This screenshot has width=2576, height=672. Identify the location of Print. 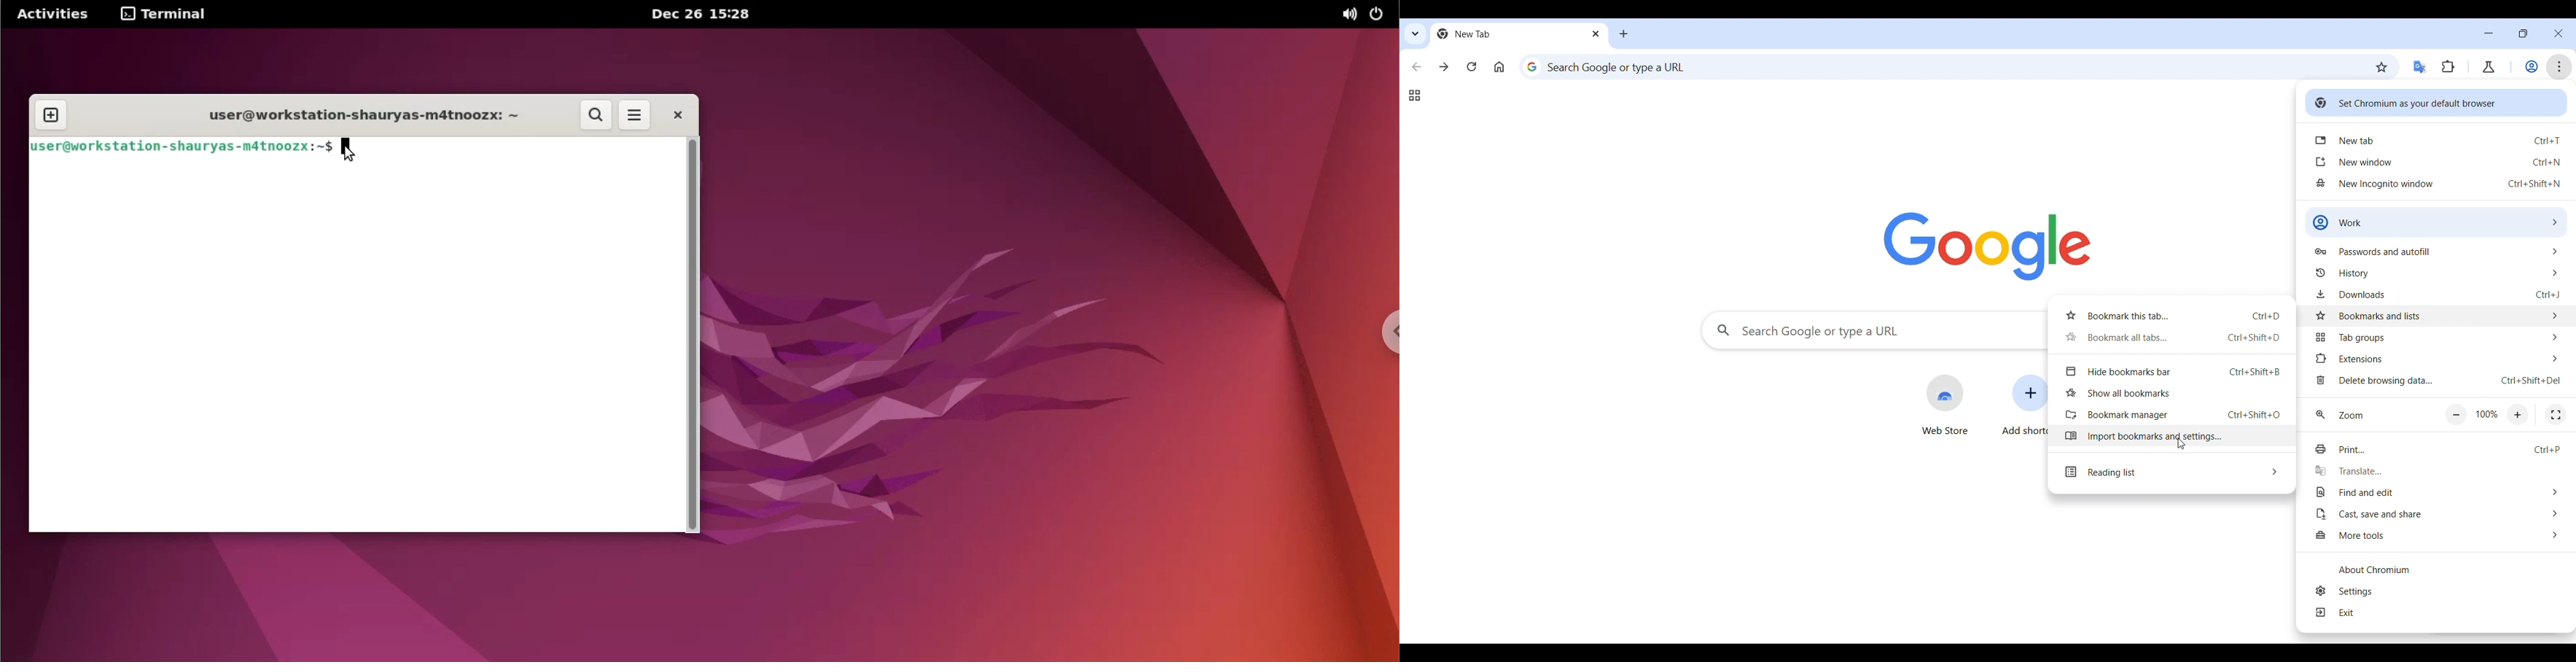
(2435, 449).